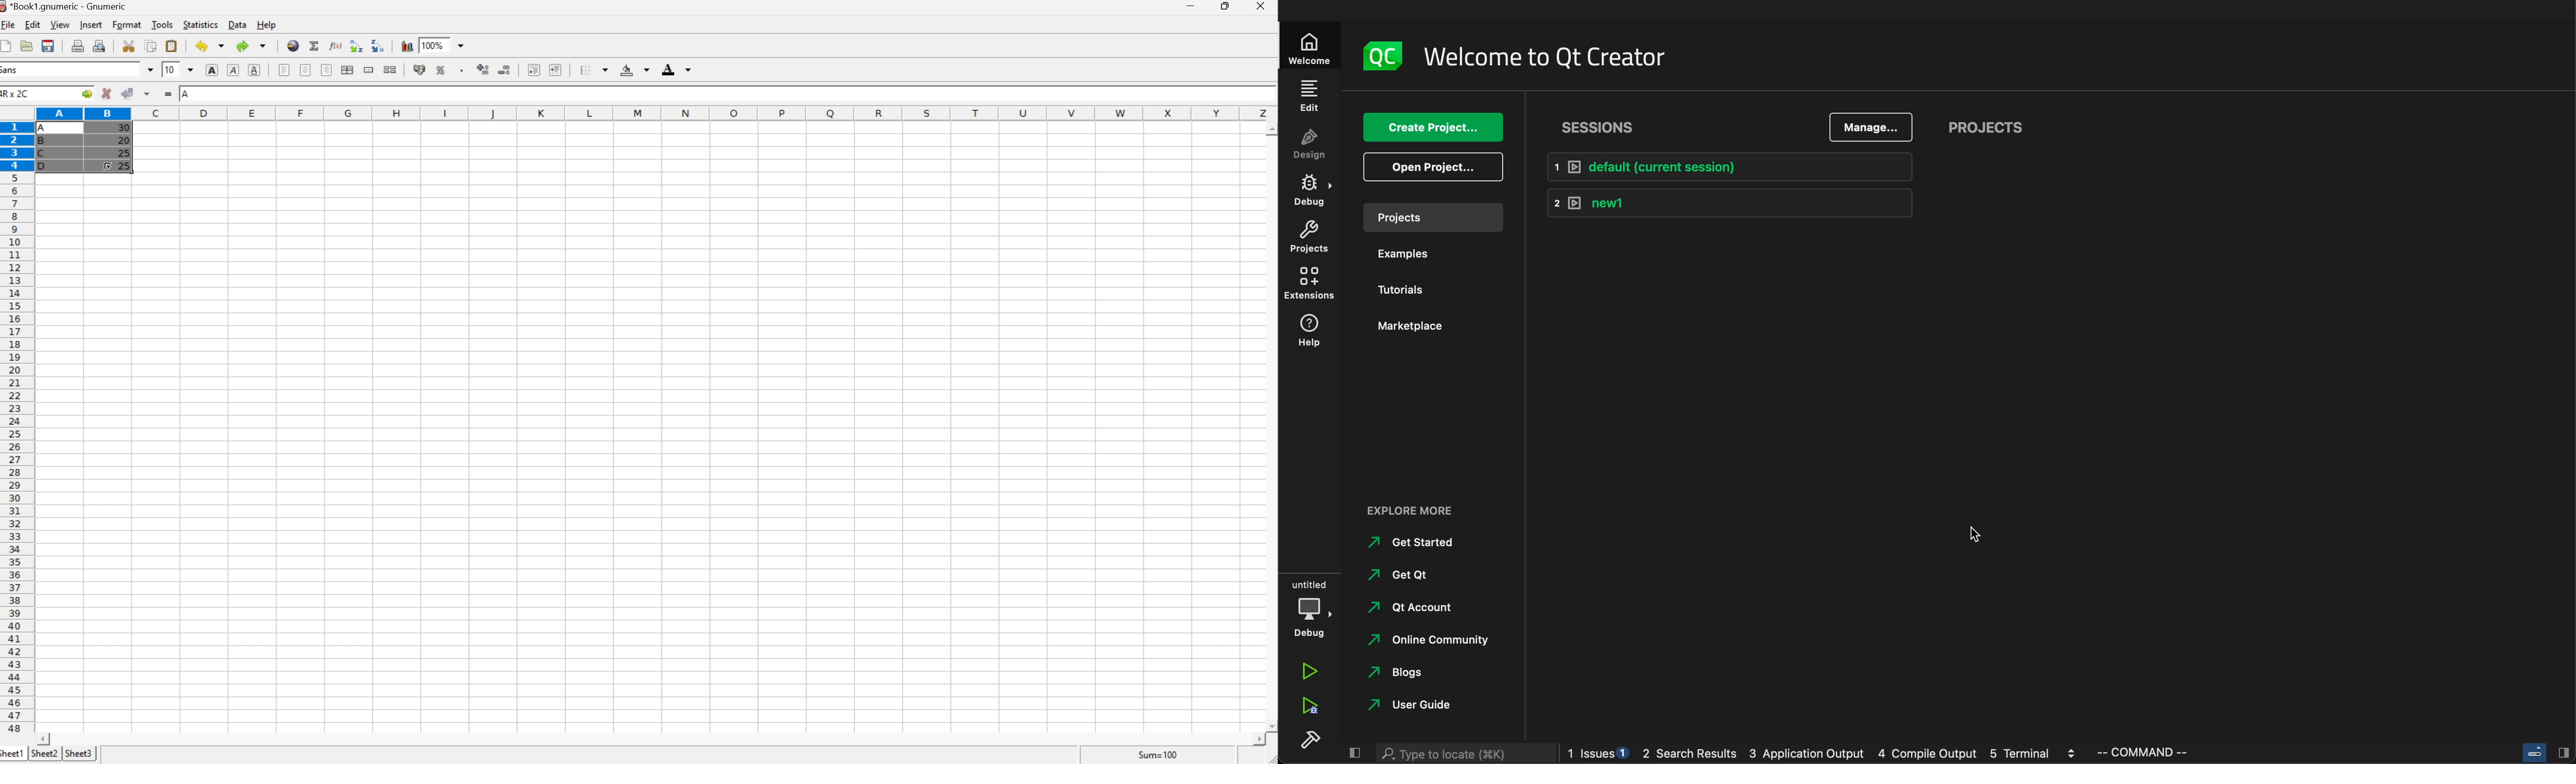 The width and height of the screenshot is (2576, 784). Describe the element at coordinates (634, 70) in the screenshot. I see `Background` at that location.